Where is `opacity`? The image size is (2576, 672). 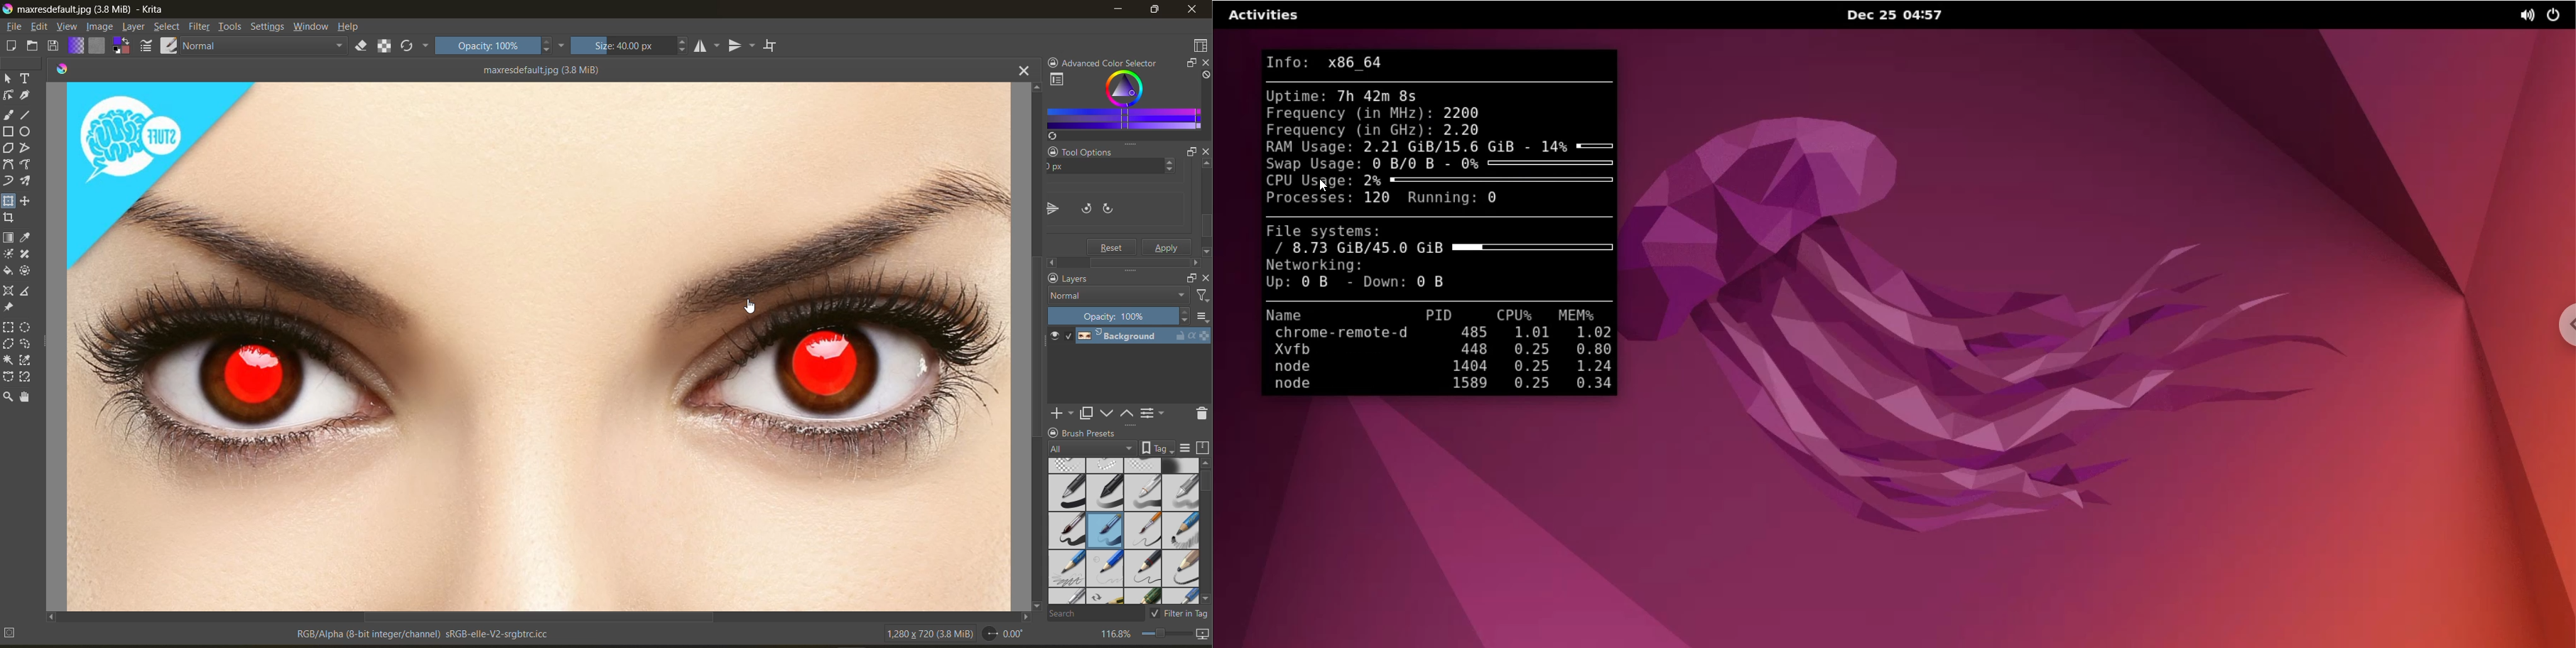 opacity is located at coordinates (1120, 316).